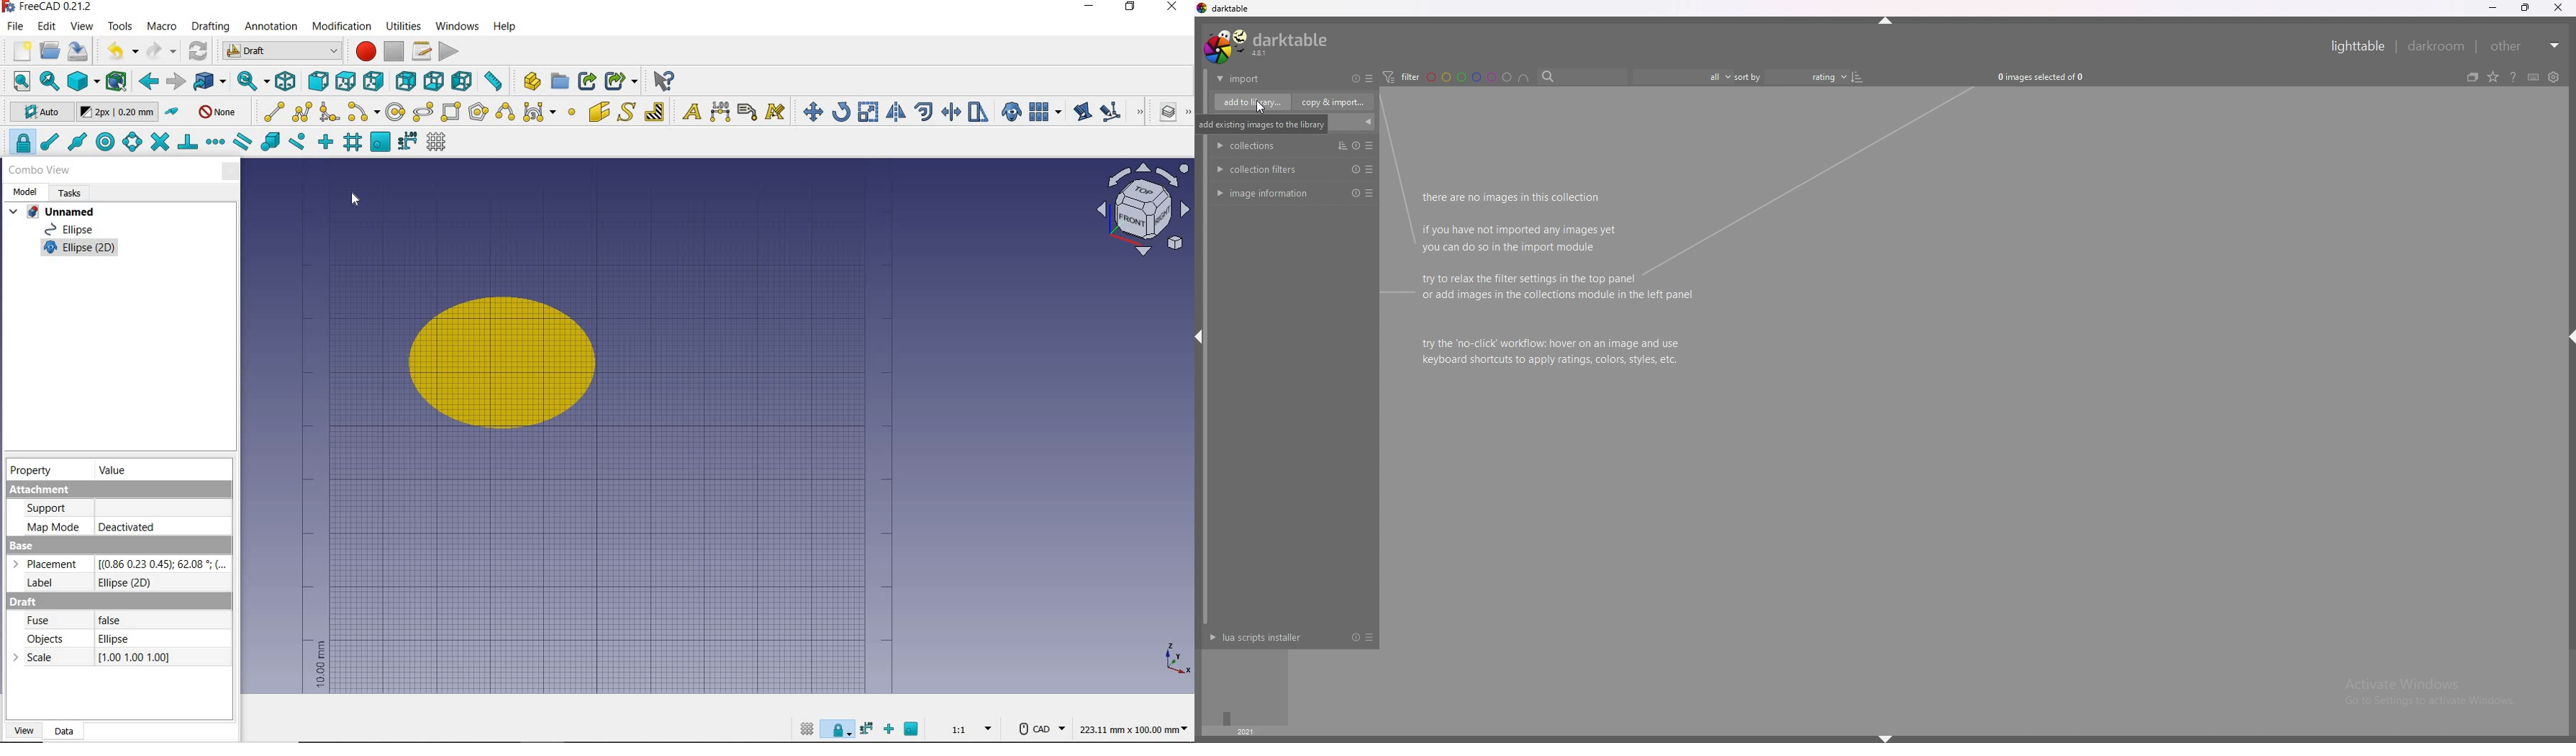 This screenshot has width=2576, height=756. What do you see at coordinates (2526, 46) in the screenshot?
I see `other` at bounding box center [2526, 46].